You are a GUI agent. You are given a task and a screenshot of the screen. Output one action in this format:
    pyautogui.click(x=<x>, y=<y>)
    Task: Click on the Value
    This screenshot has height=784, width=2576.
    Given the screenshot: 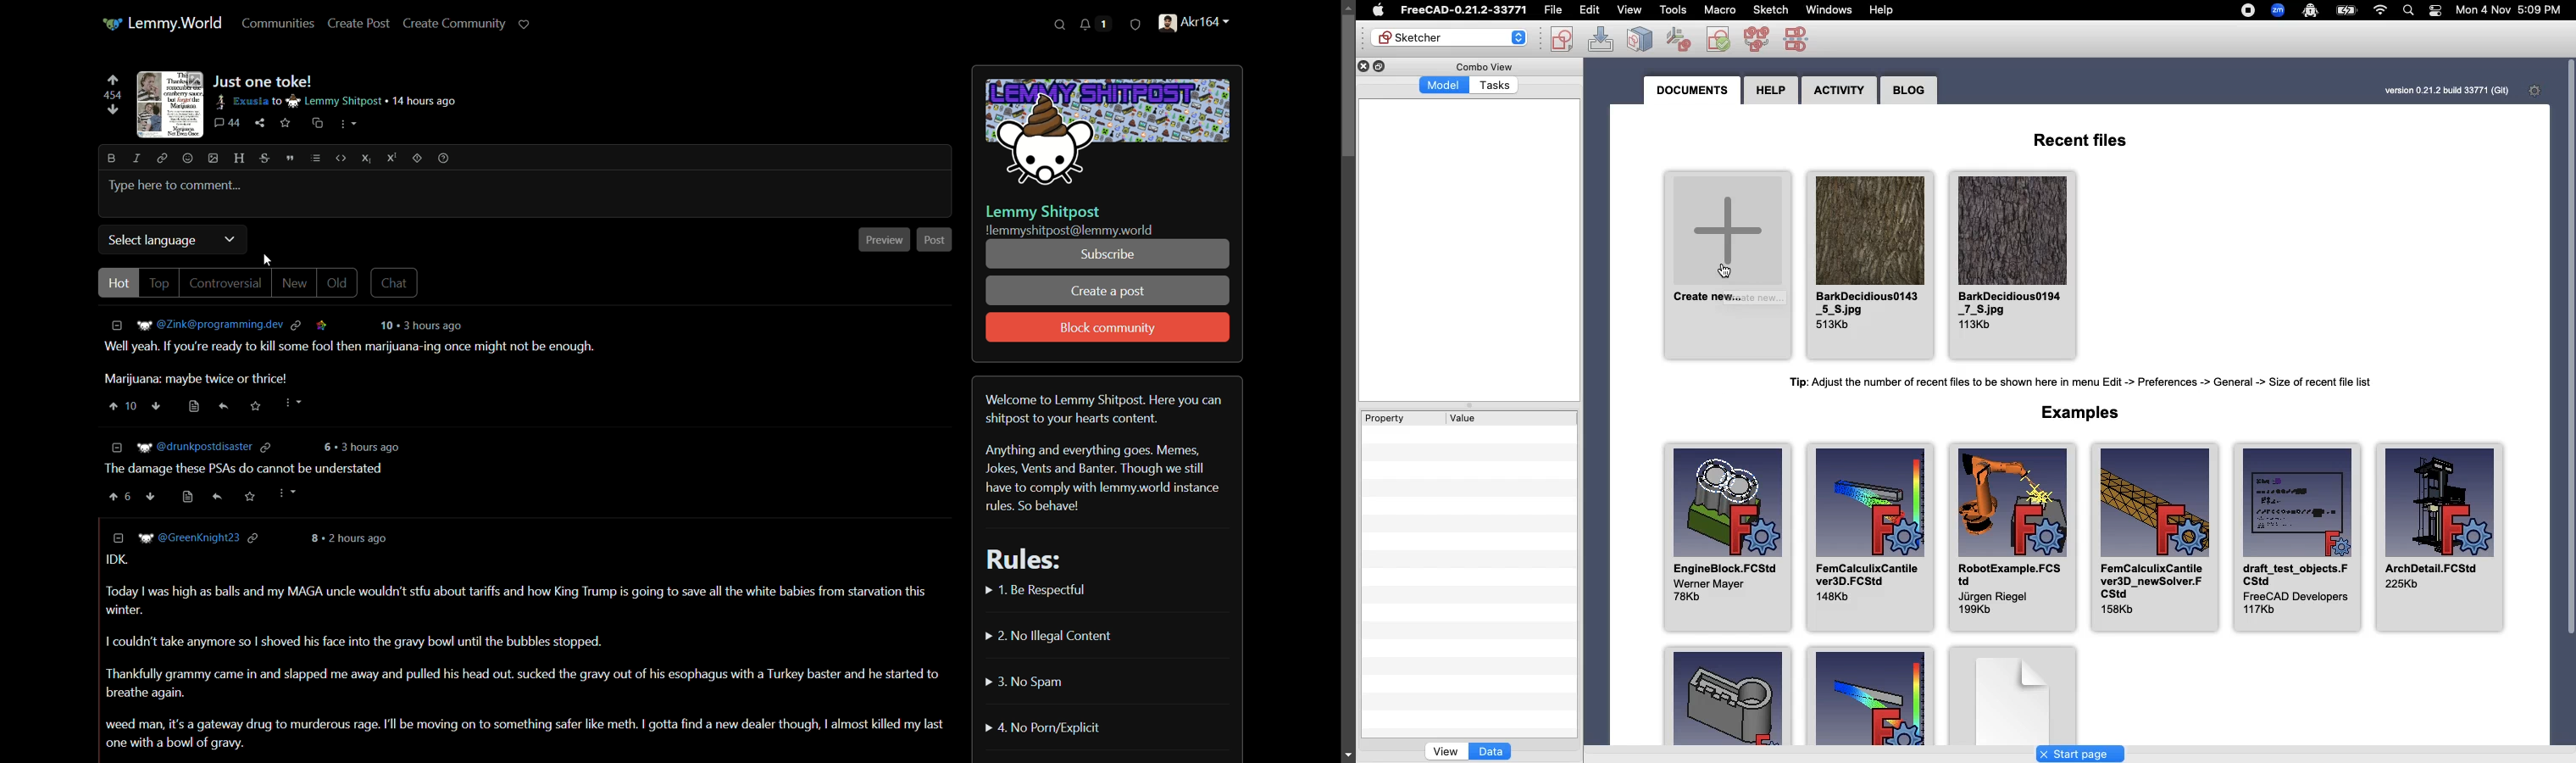 What is the action you would take?
    pyautogui.click(x=1512, y=417)
    